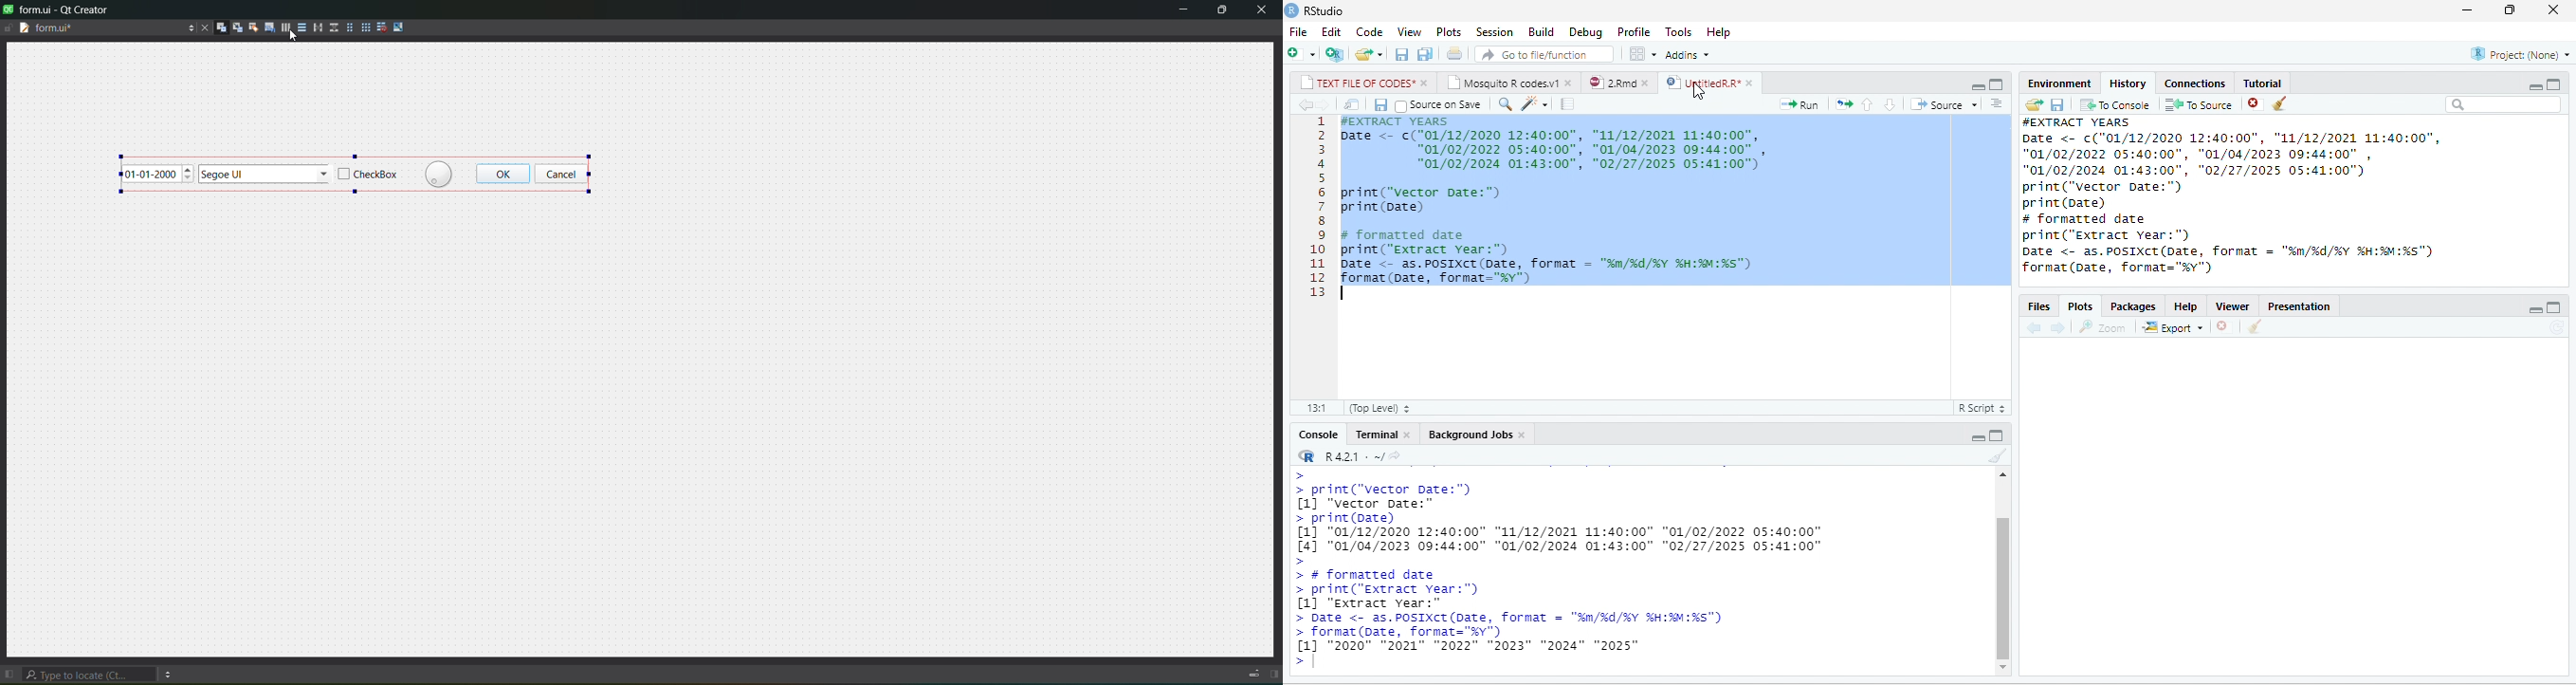 This screenshot has width=2576, height=700. Describe the element at coordinates (1542, 32) in the screenshot. I see `Build` at that location.